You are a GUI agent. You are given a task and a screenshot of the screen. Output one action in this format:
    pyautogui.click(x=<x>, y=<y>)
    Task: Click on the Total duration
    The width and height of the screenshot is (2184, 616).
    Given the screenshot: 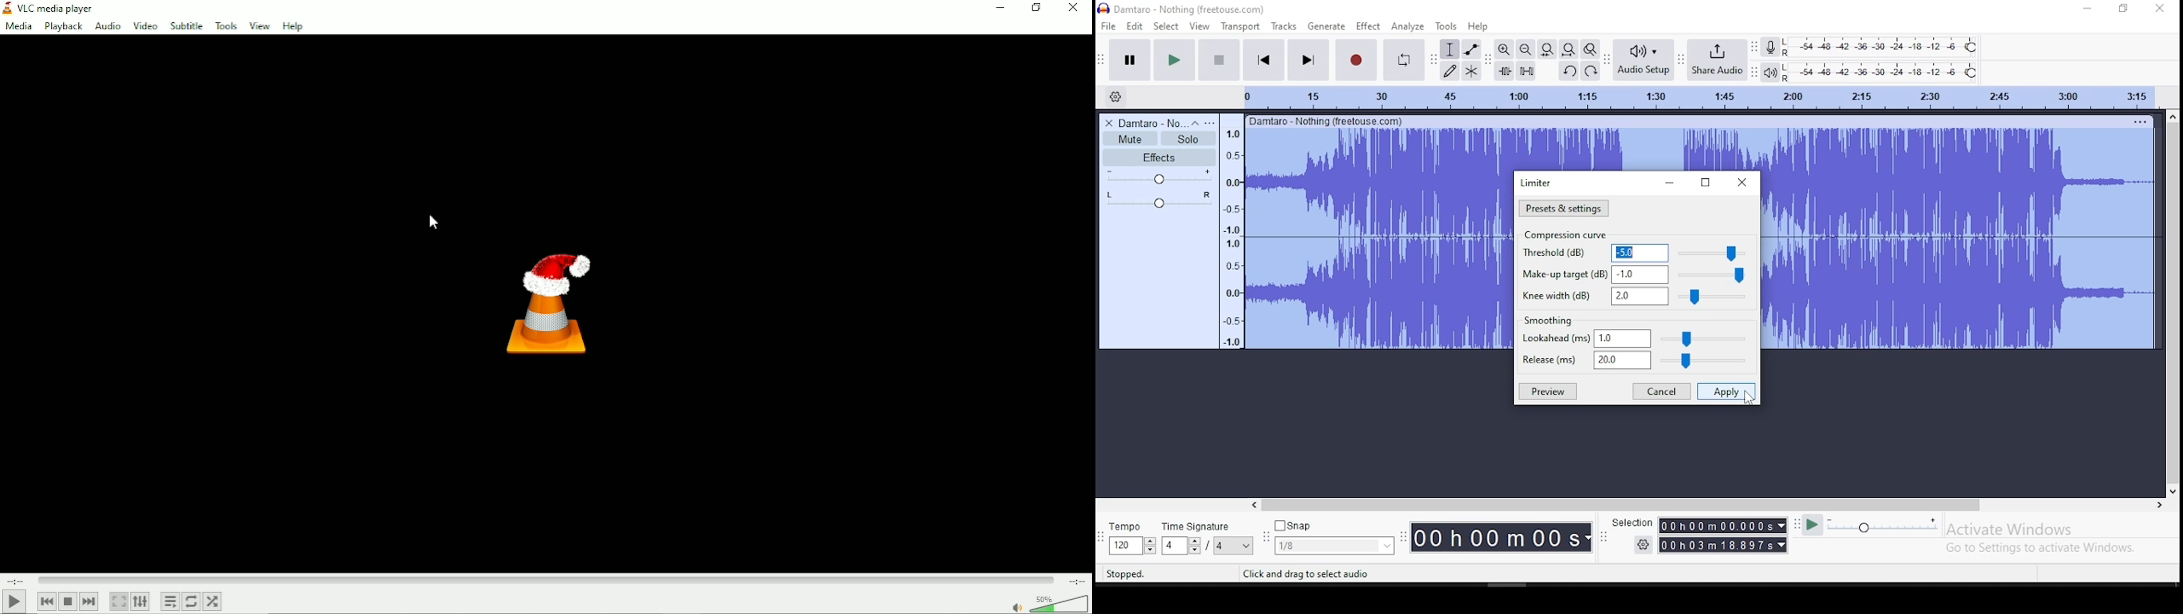 What is the action you would take?
    pyautogui.click(x=1076, y=580)
    